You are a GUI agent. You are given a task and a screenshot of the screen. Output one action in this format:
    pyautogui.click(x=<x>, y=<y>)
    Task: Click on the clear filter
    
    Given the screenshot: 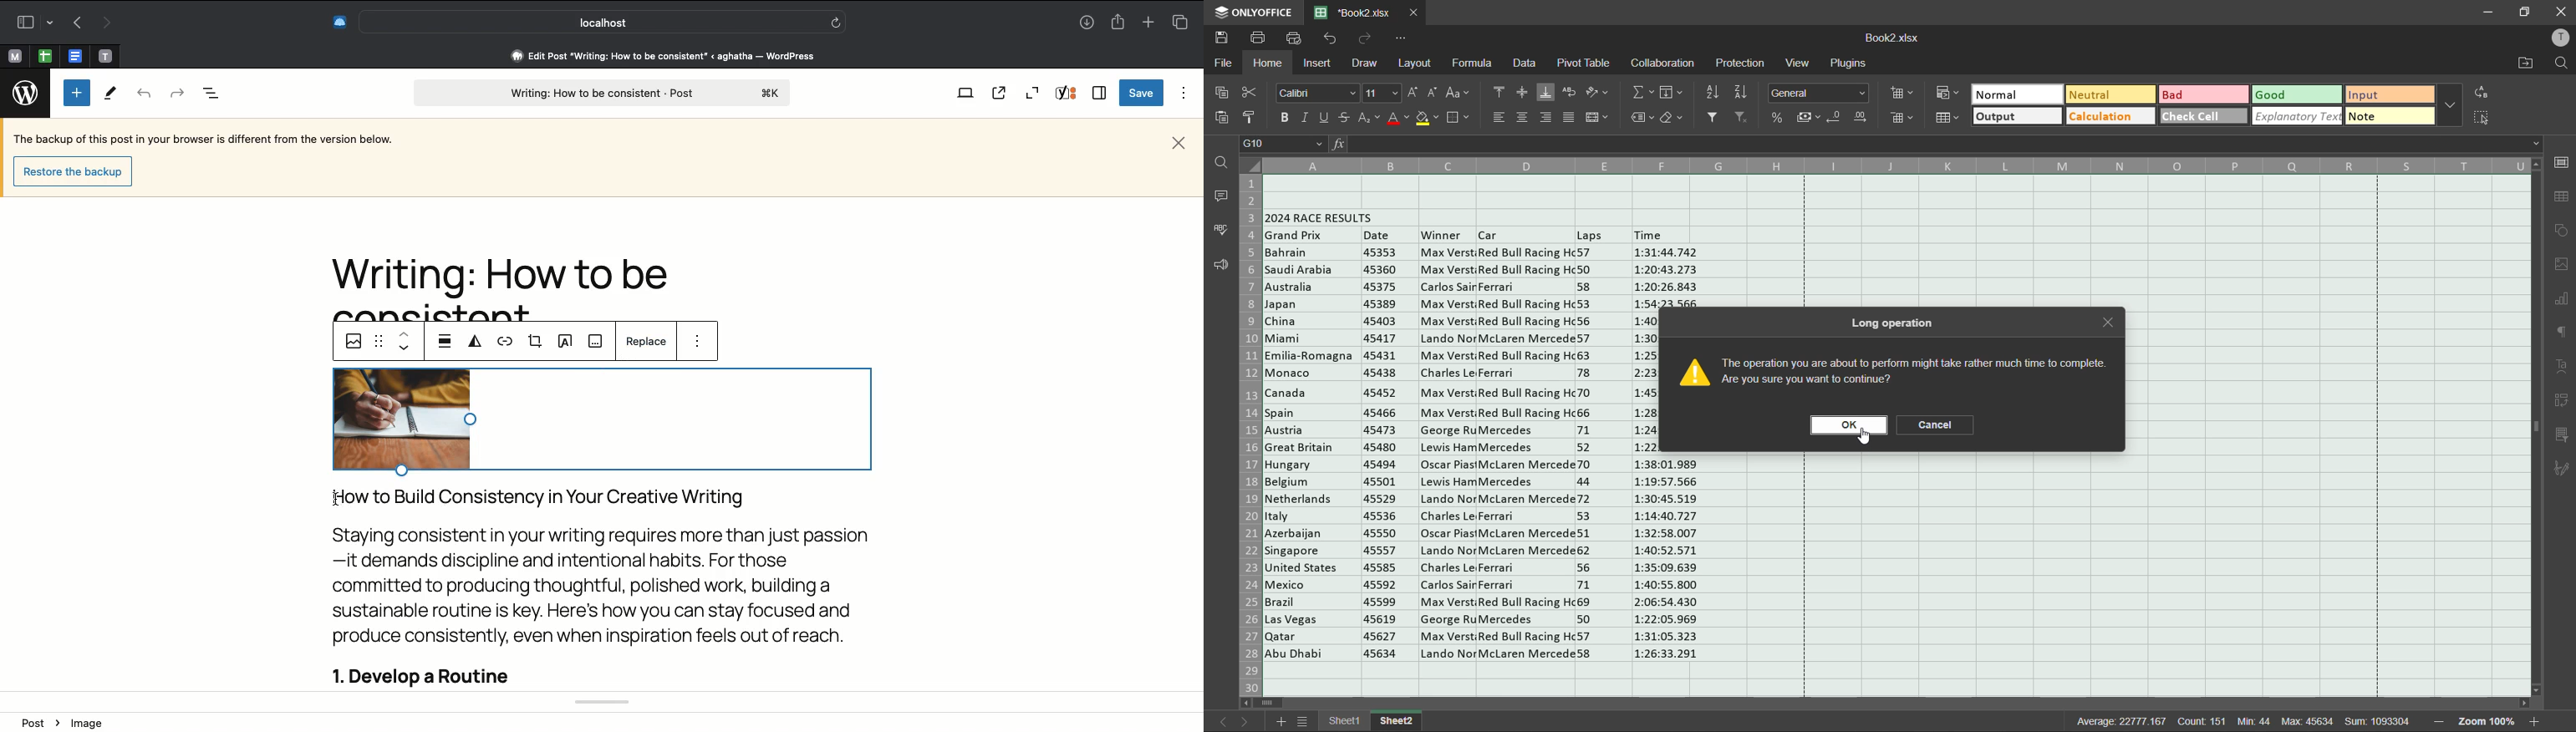 What is the action you would take?
    pyautogui.click(x=1742, y=116)
    